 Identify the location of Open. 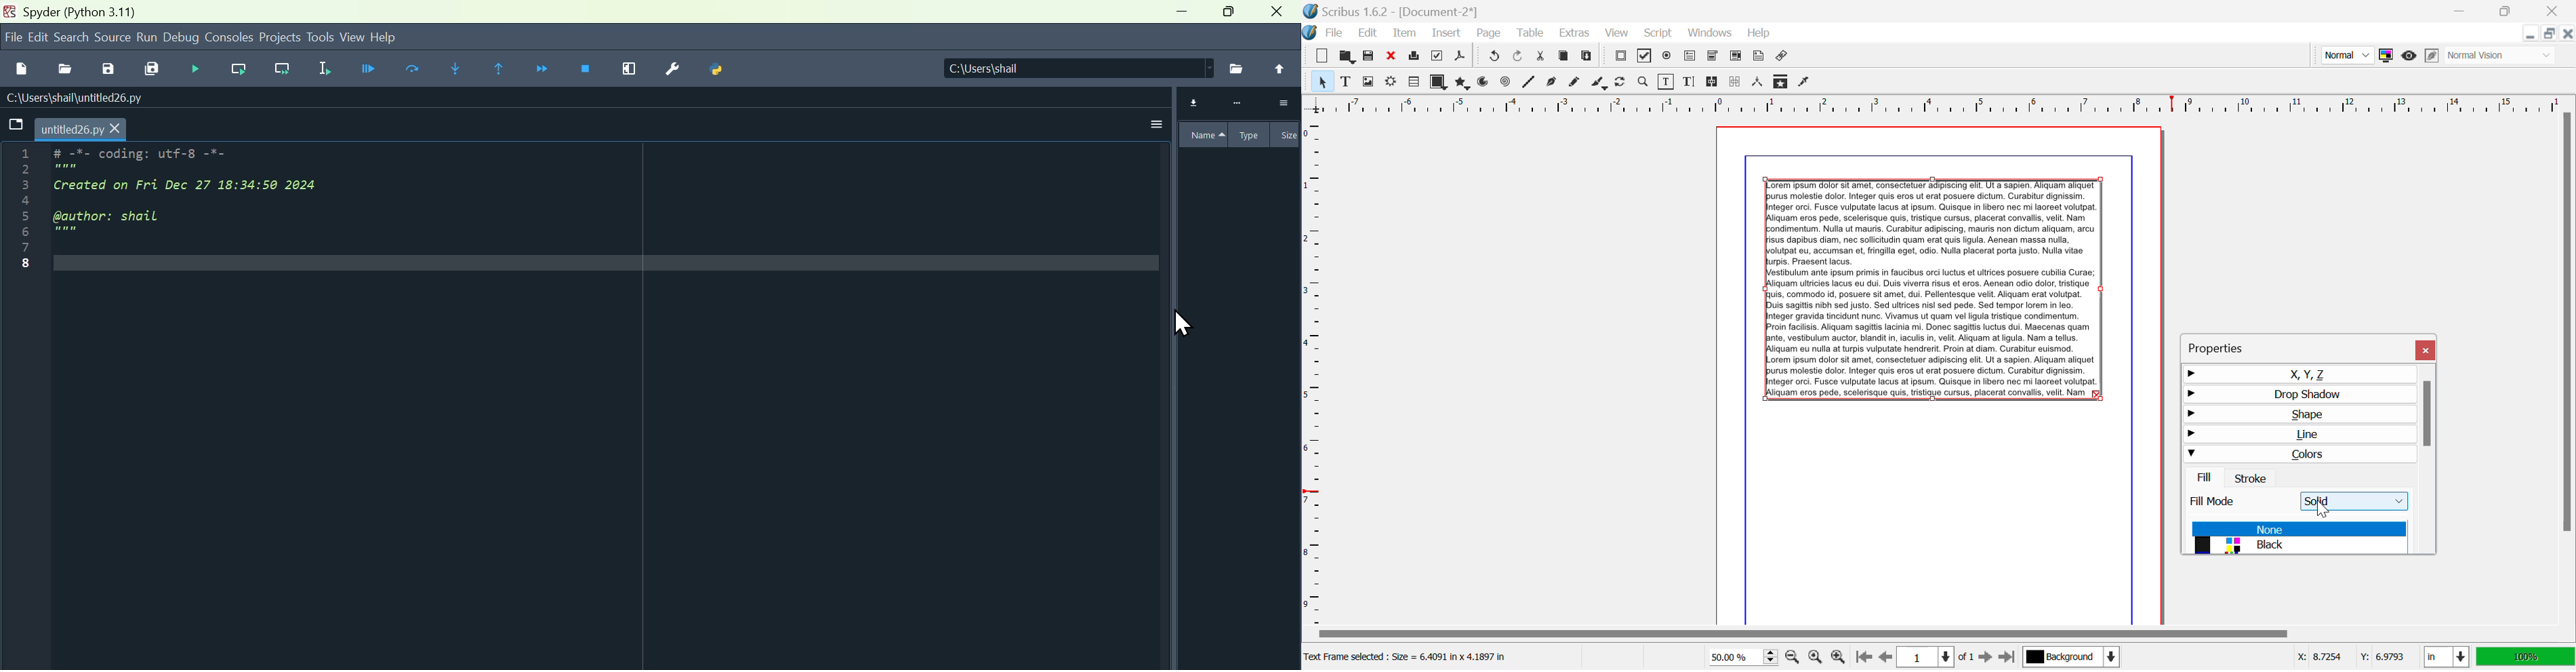
(1346, 55).